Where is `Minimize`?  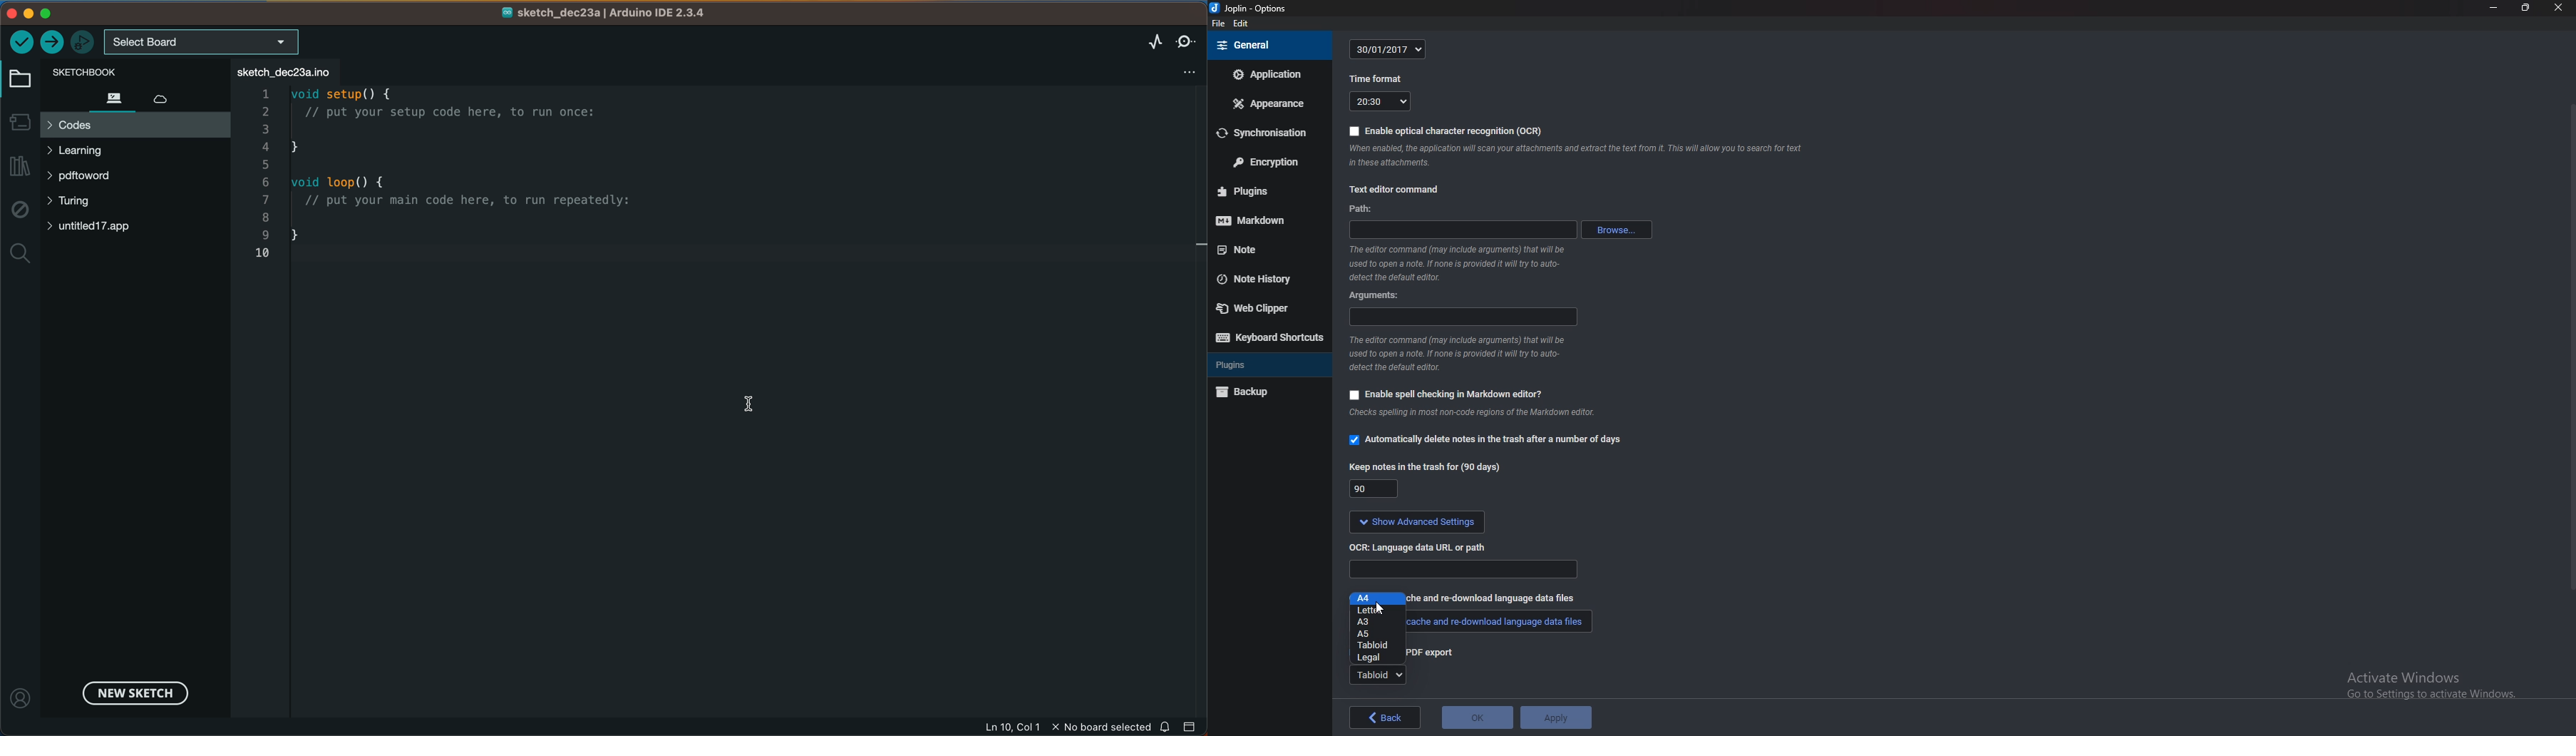
Minimize is located at coordinates (2495, 8).